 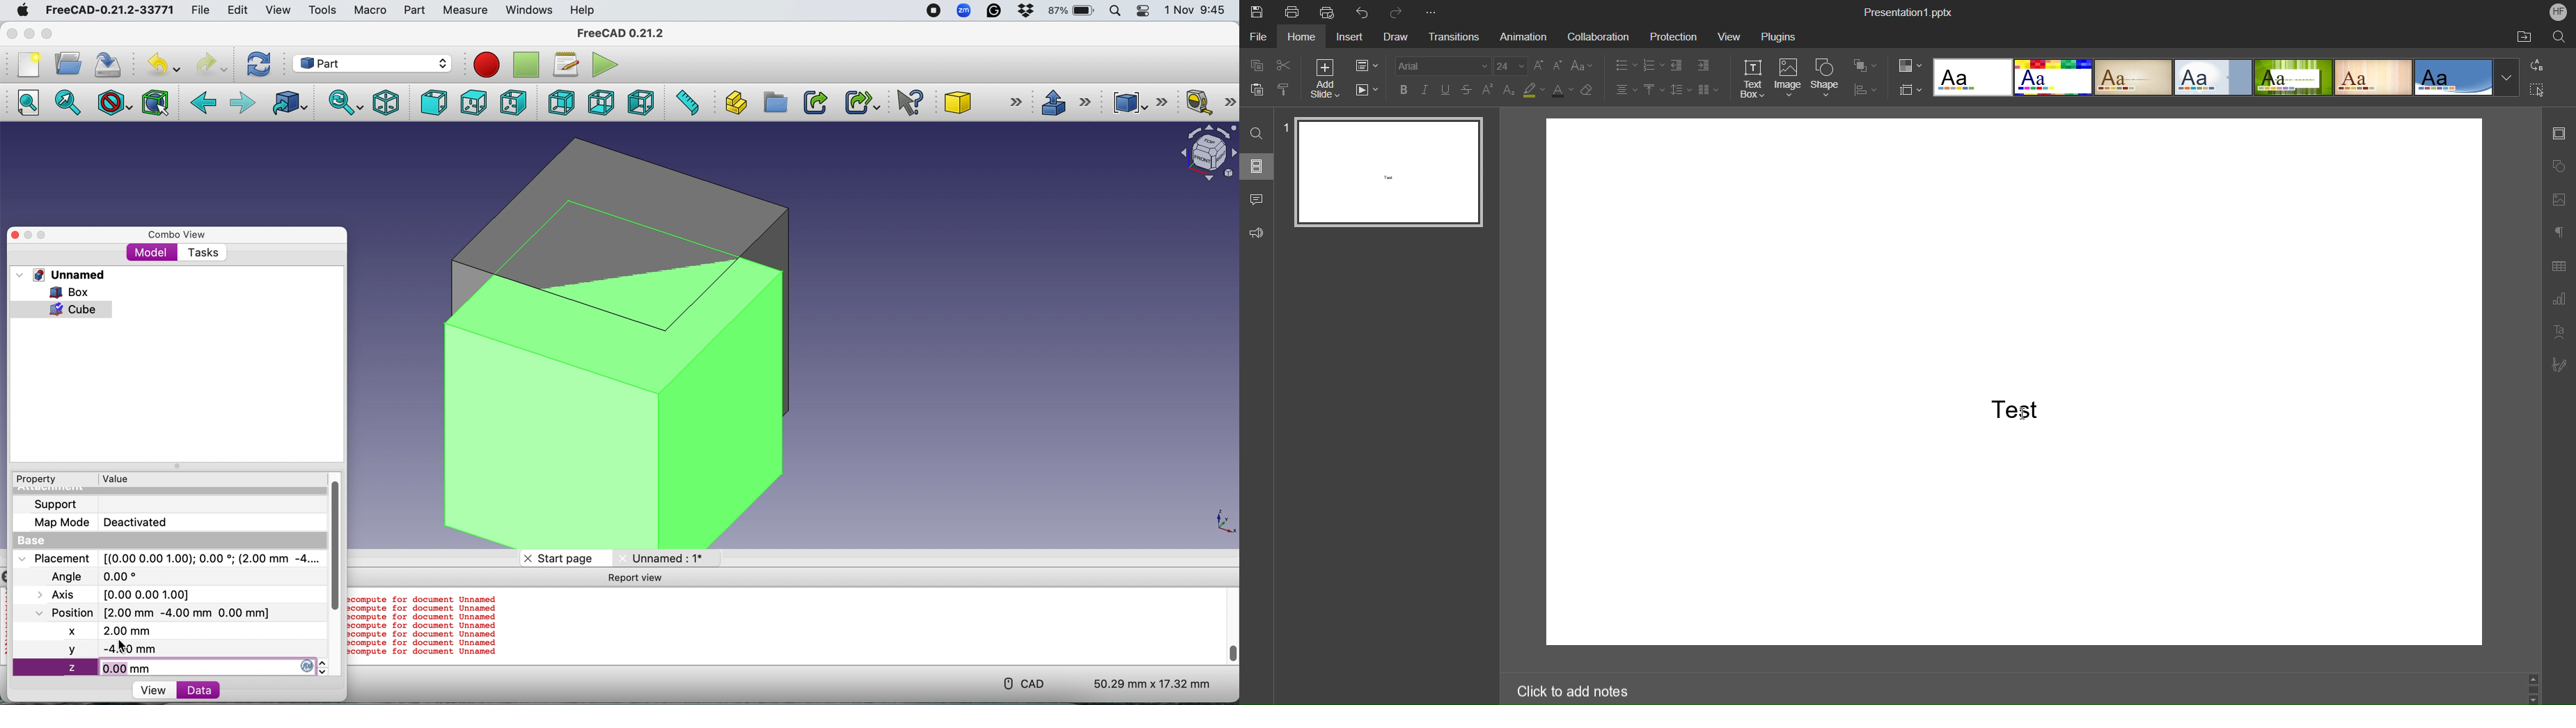 I want to click on System logo, so click(x=21, y=11).